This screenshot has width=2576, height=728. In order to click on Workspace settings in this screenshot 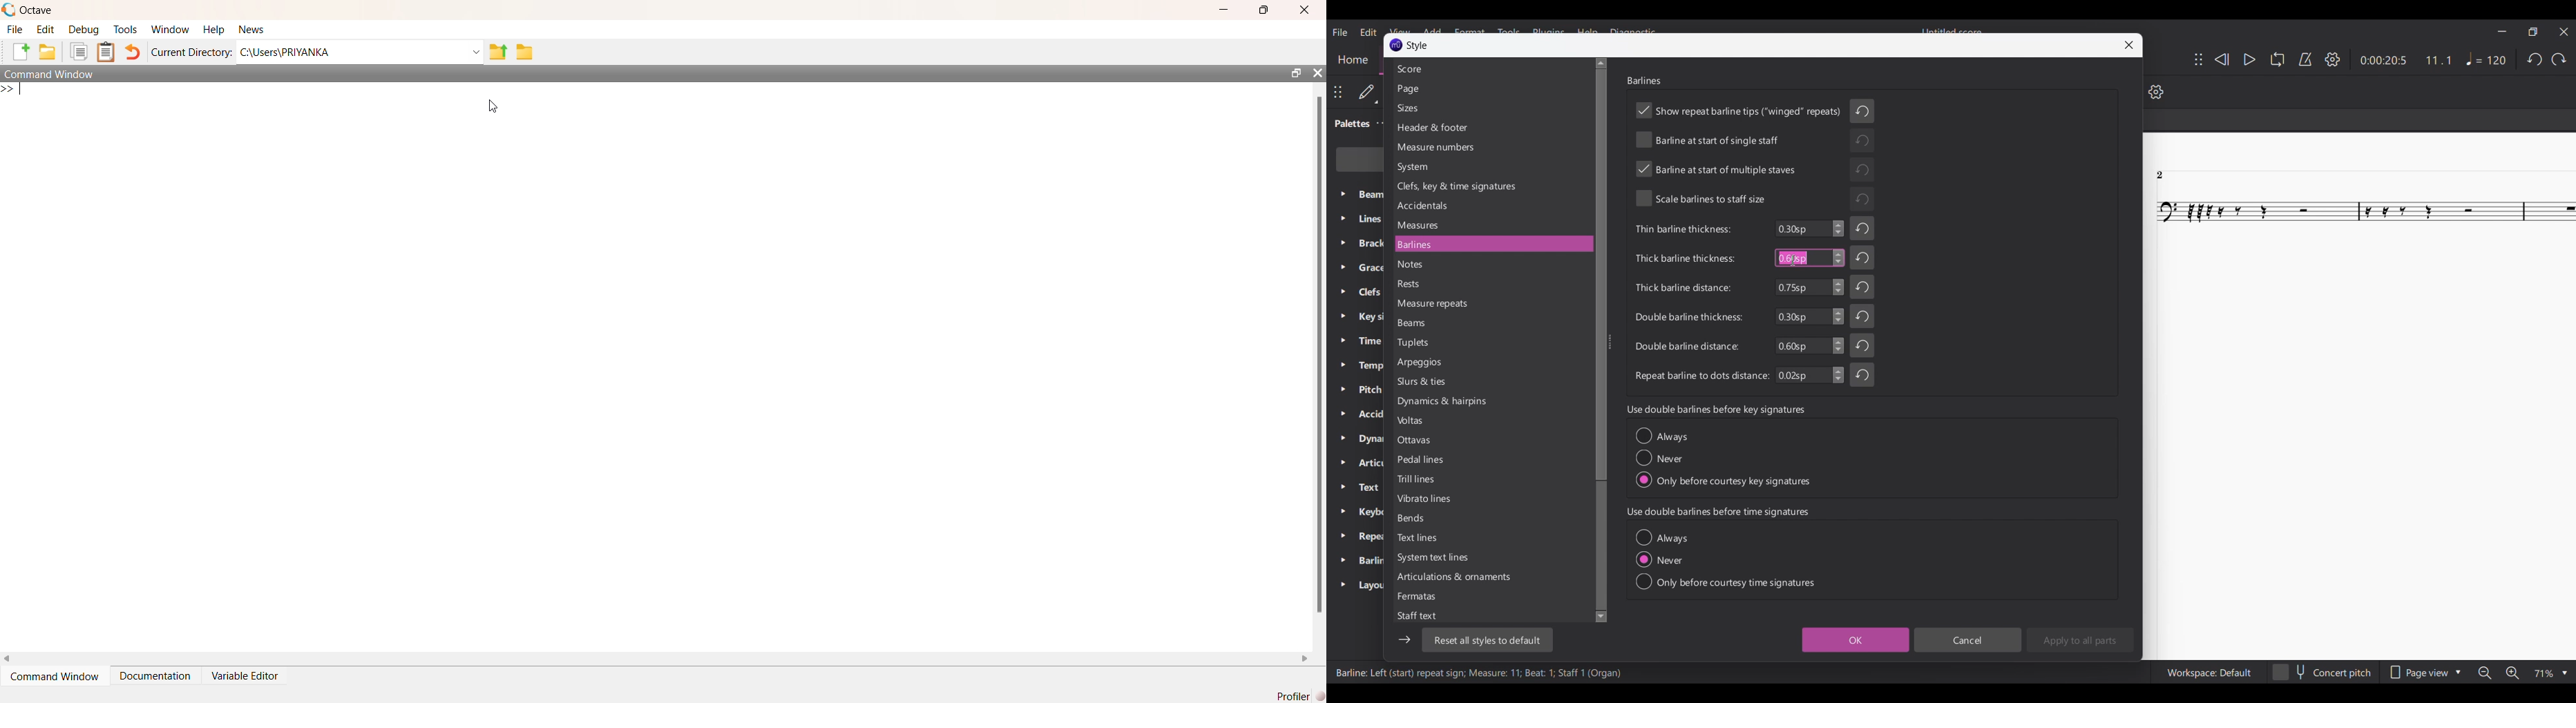, I will do `click(2209, 672)`.